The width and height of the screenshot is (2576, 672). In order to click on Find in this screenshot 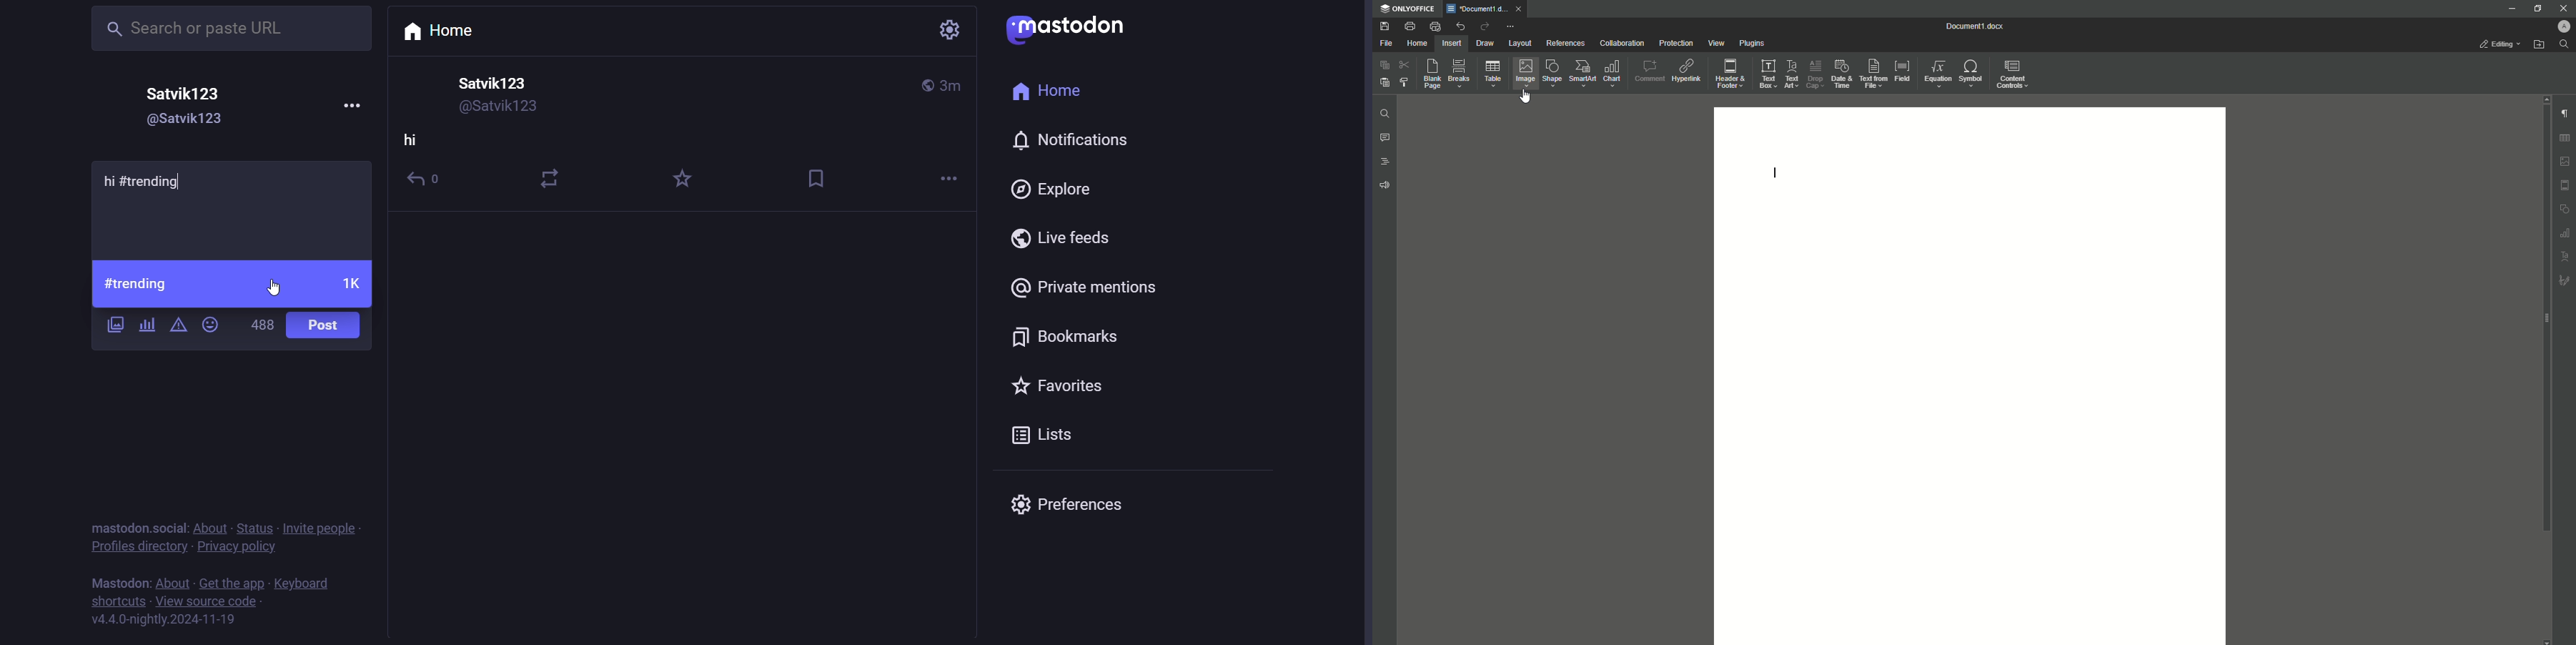, I will do `click(2564, 44)`.